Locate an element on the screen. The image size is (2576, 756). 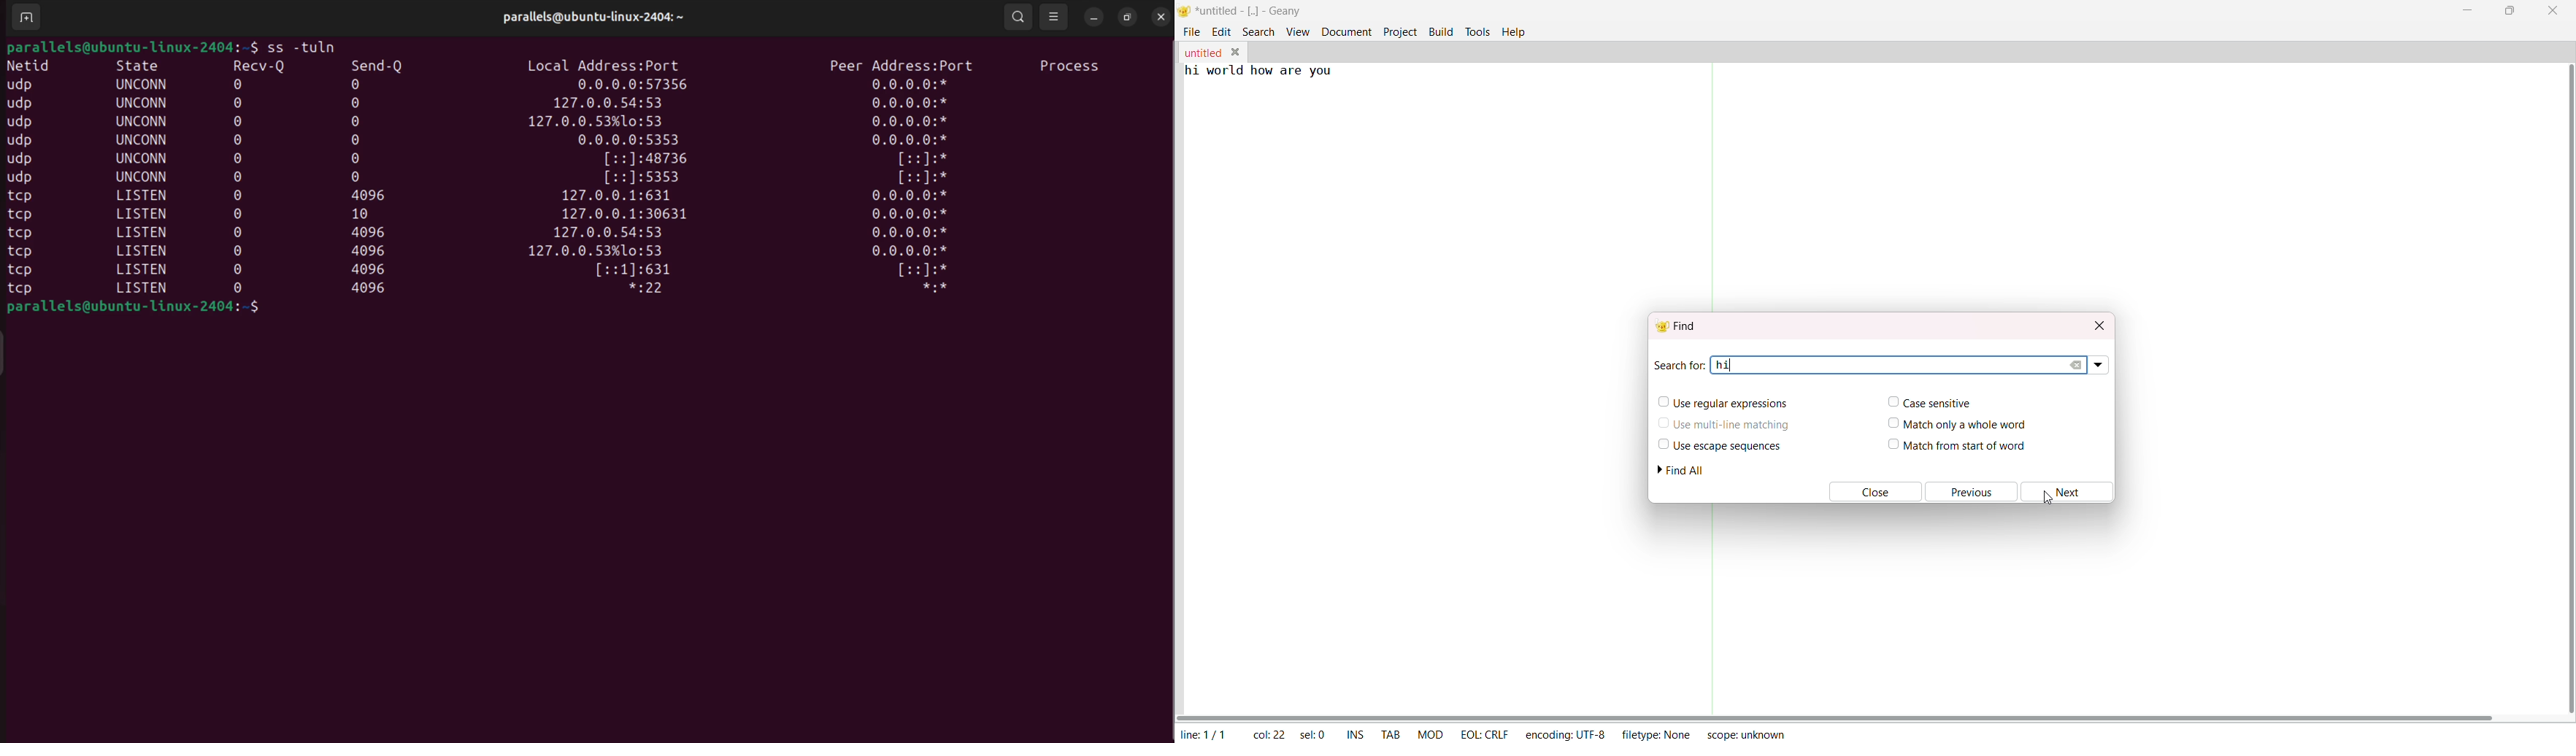
hi is located at coordinates (1729, 363).